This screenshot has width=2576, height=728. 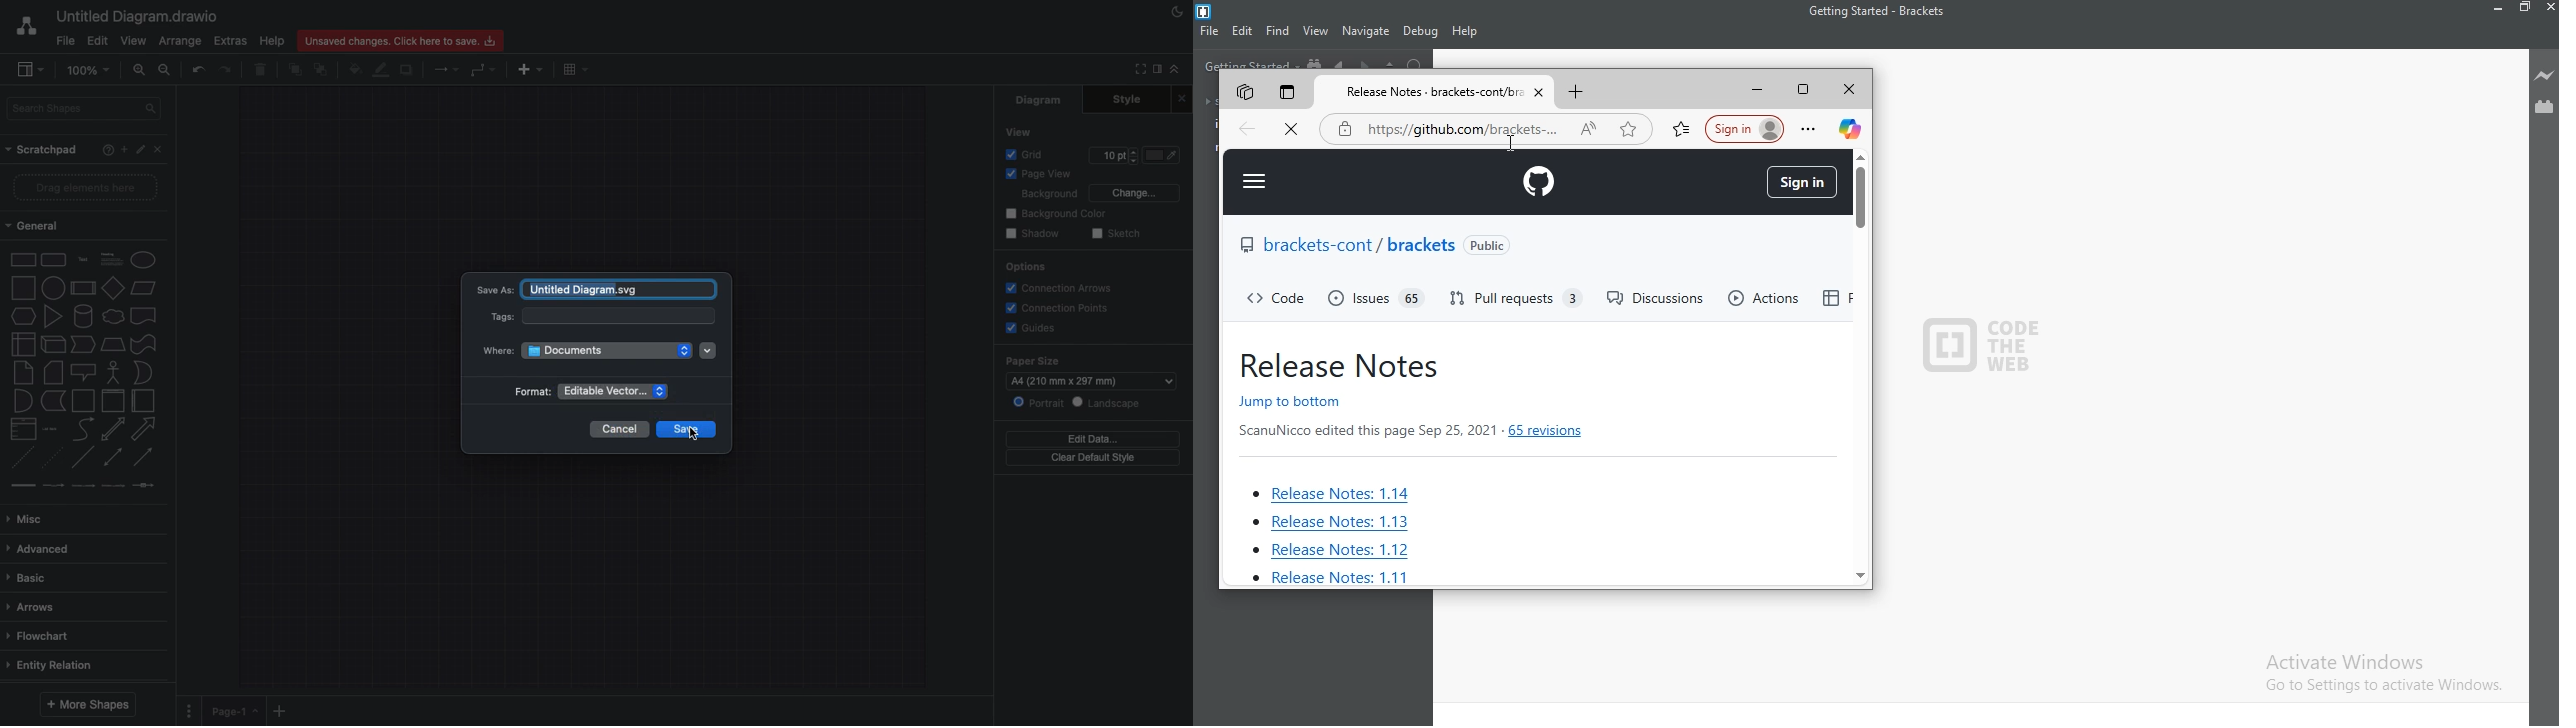 I want to click on Guides, so click(x=1030, y=329).